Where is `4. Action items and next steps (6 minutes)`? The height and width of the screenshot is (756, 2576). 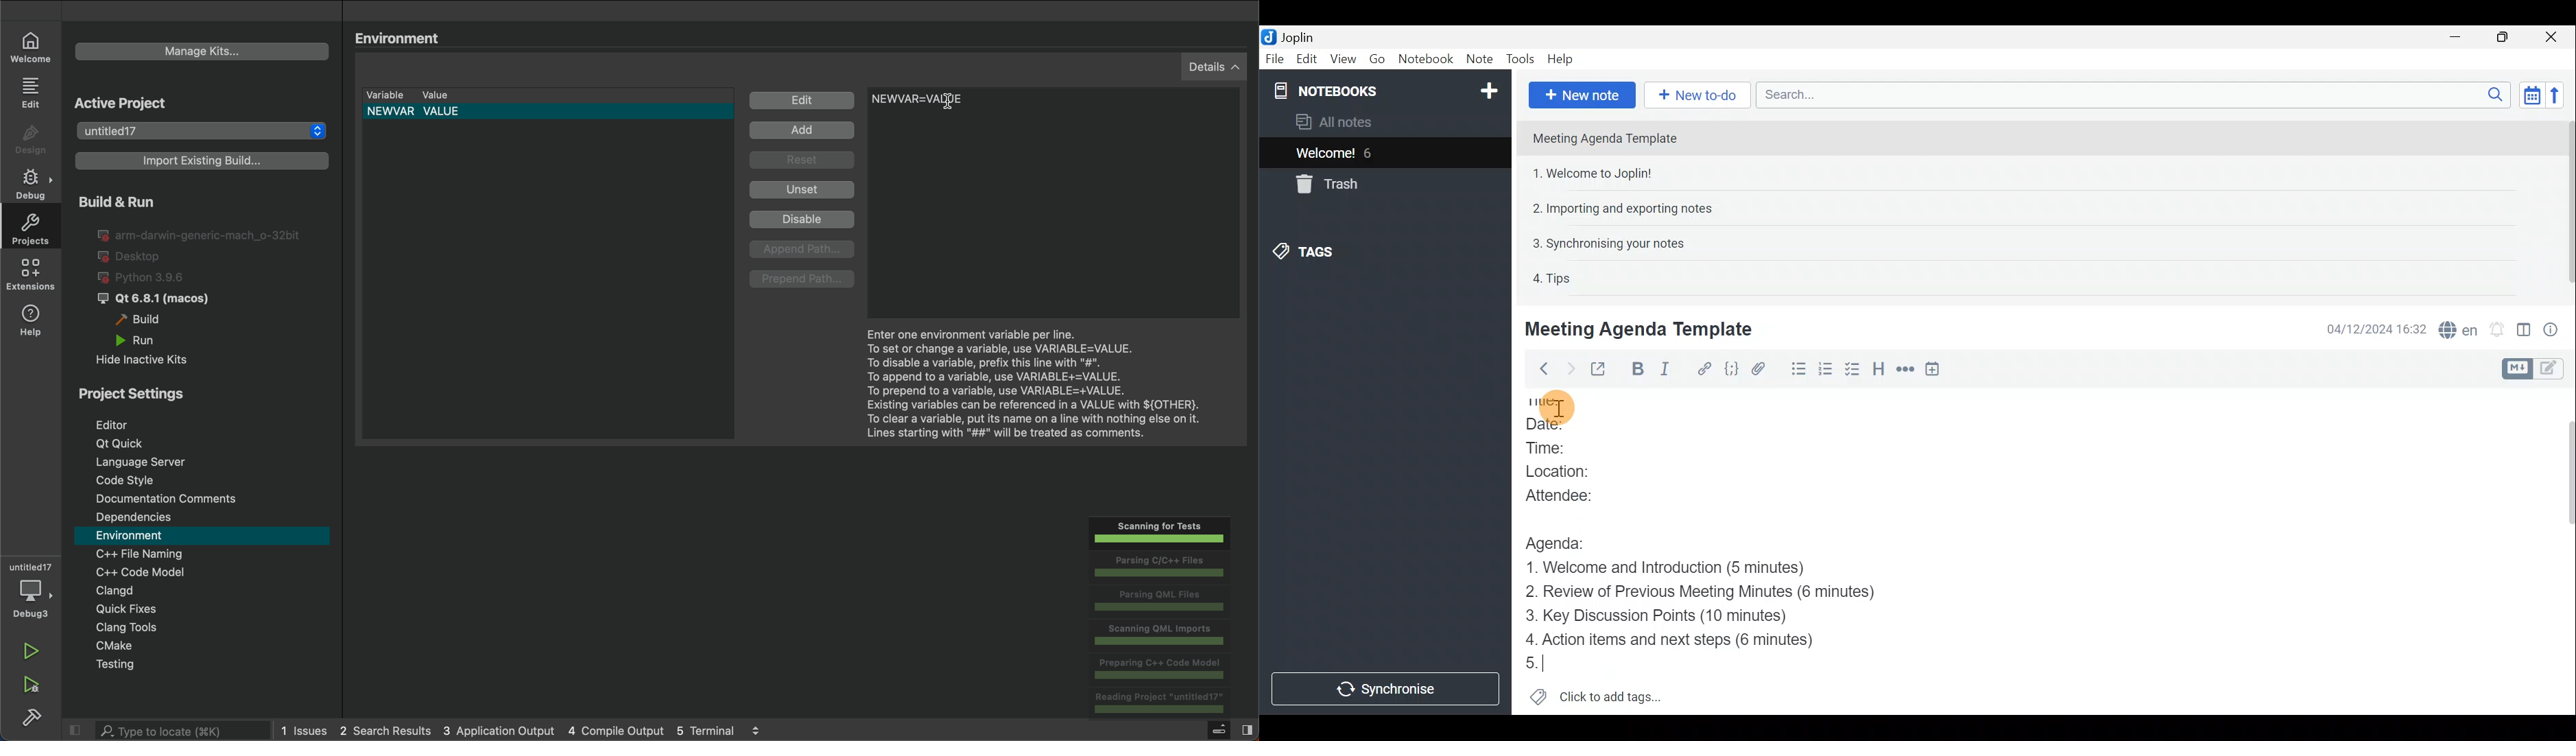
4. Action items and next steps (6 minutes) is located at coordinates (1693, 641).